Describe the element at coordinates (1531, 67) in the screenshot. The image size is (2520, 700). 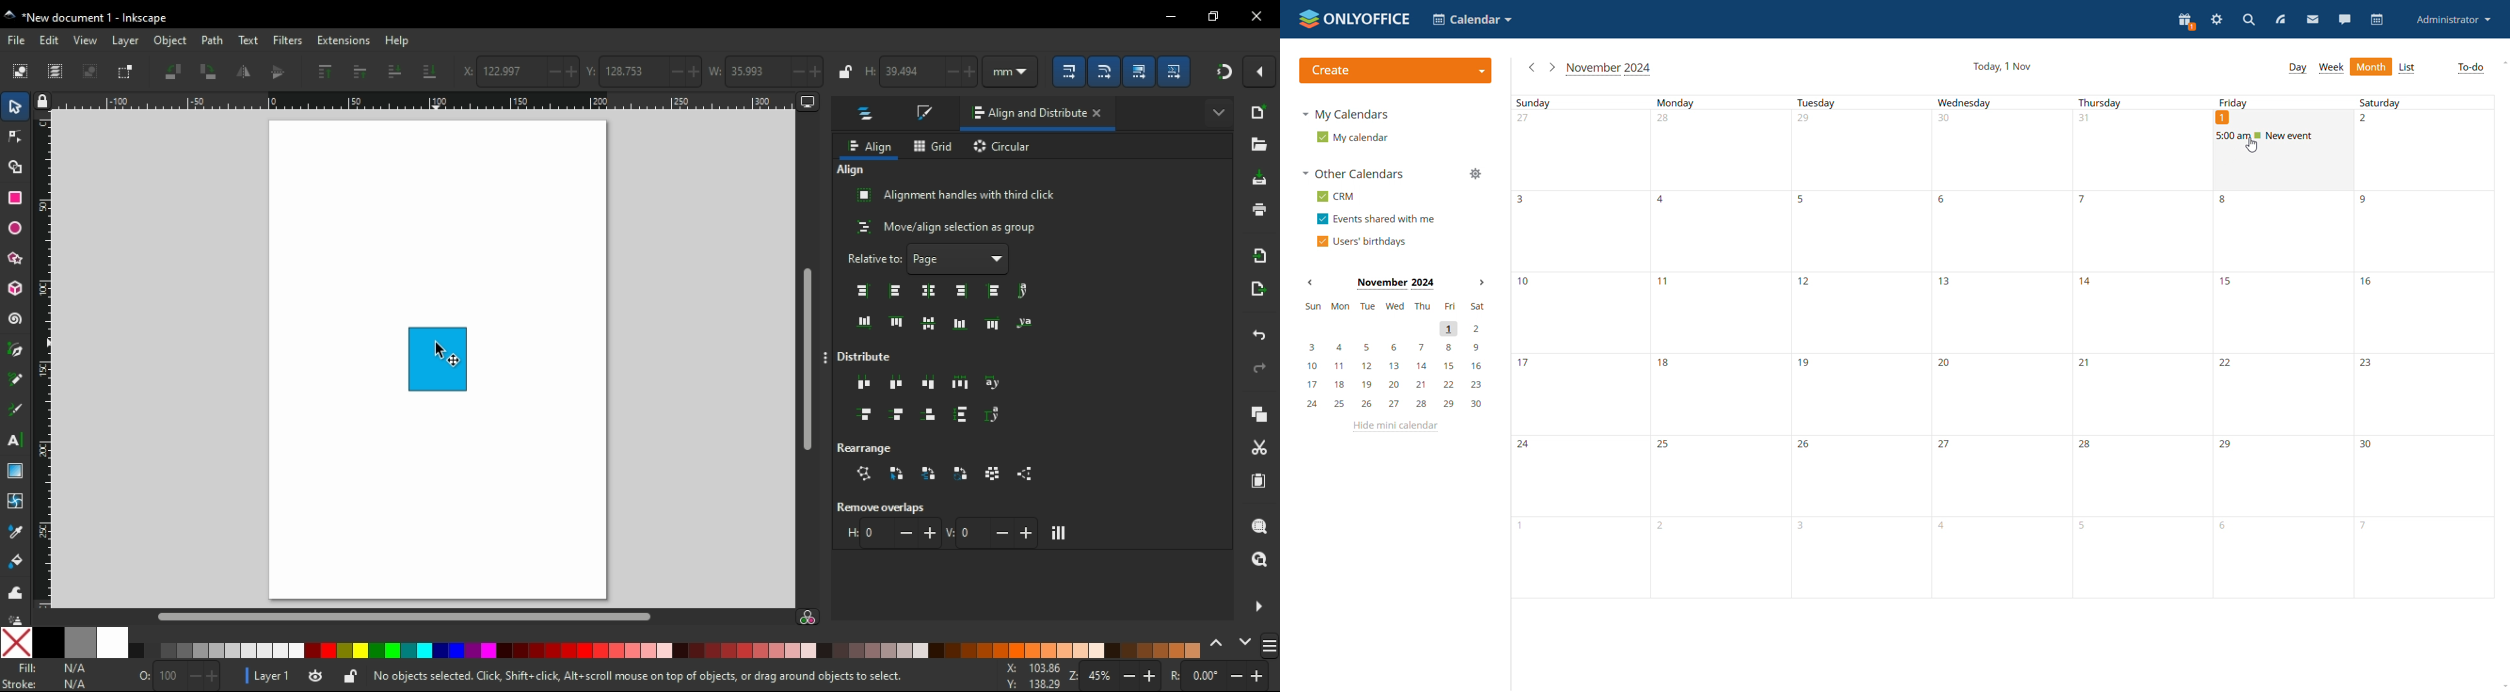
I see `go to previous month` at that location.